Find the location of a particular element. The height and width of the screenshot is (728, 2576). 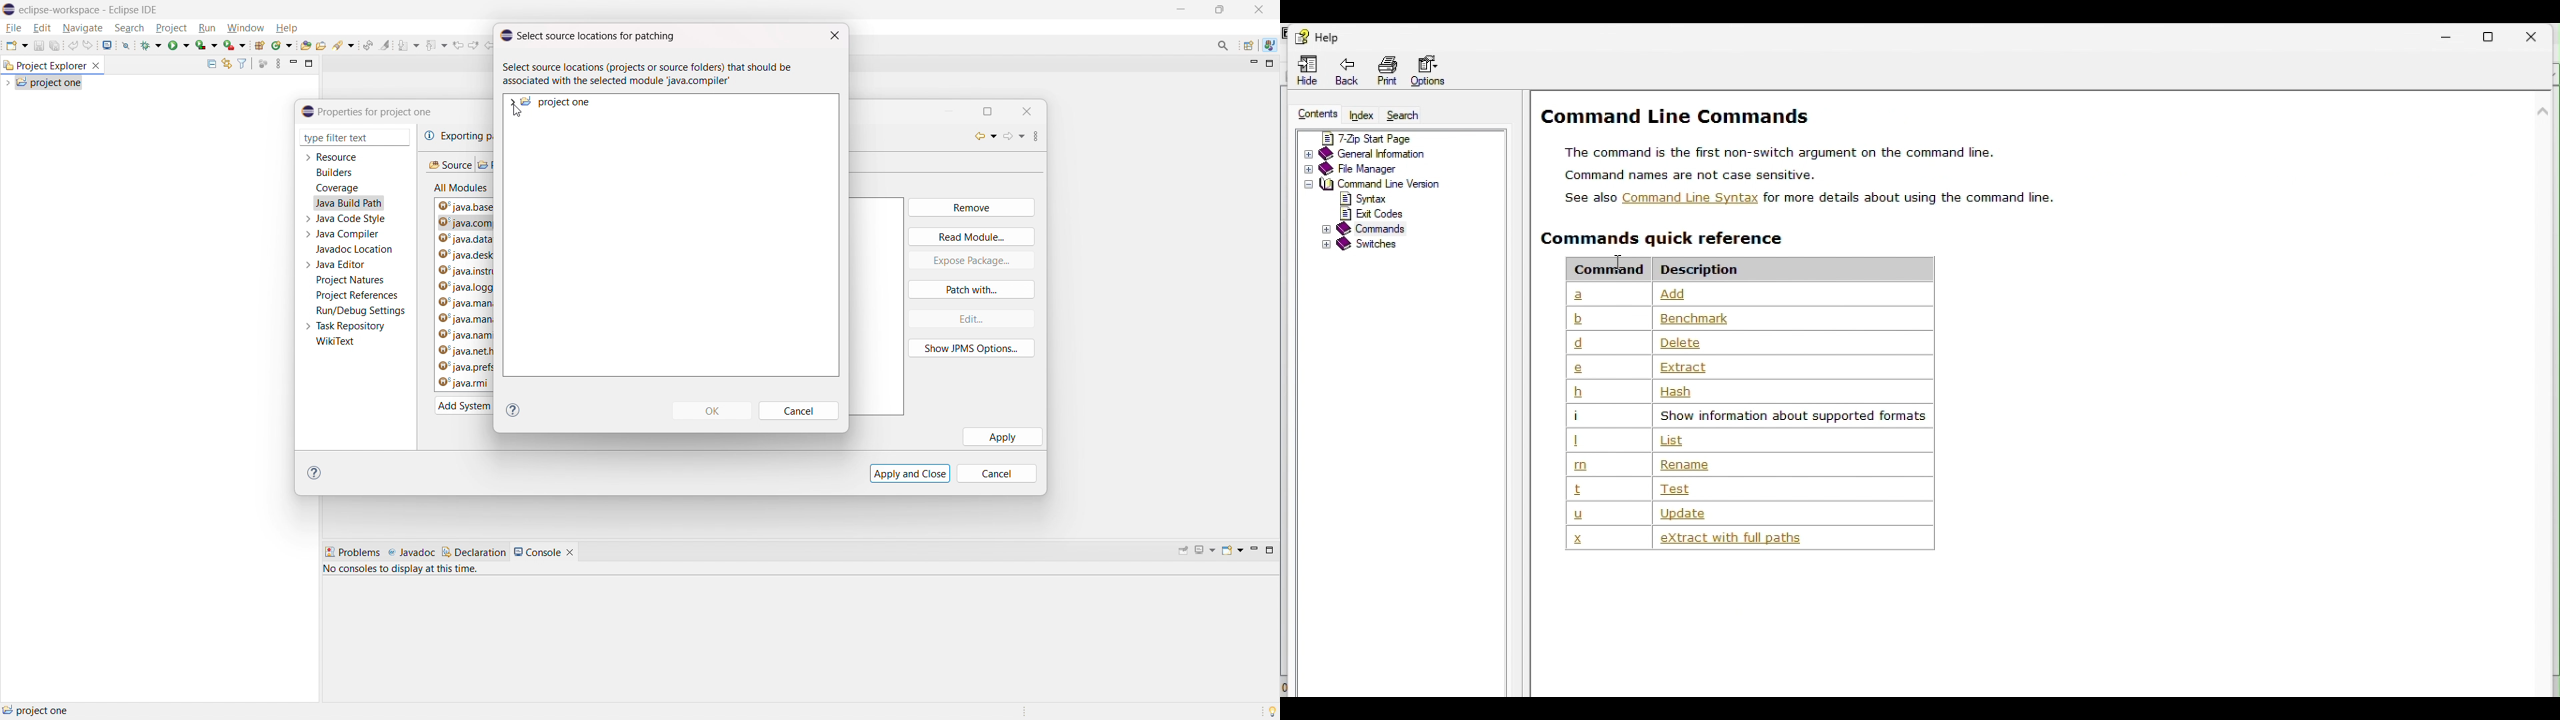

Commands is located at coordinates (1376, 229).